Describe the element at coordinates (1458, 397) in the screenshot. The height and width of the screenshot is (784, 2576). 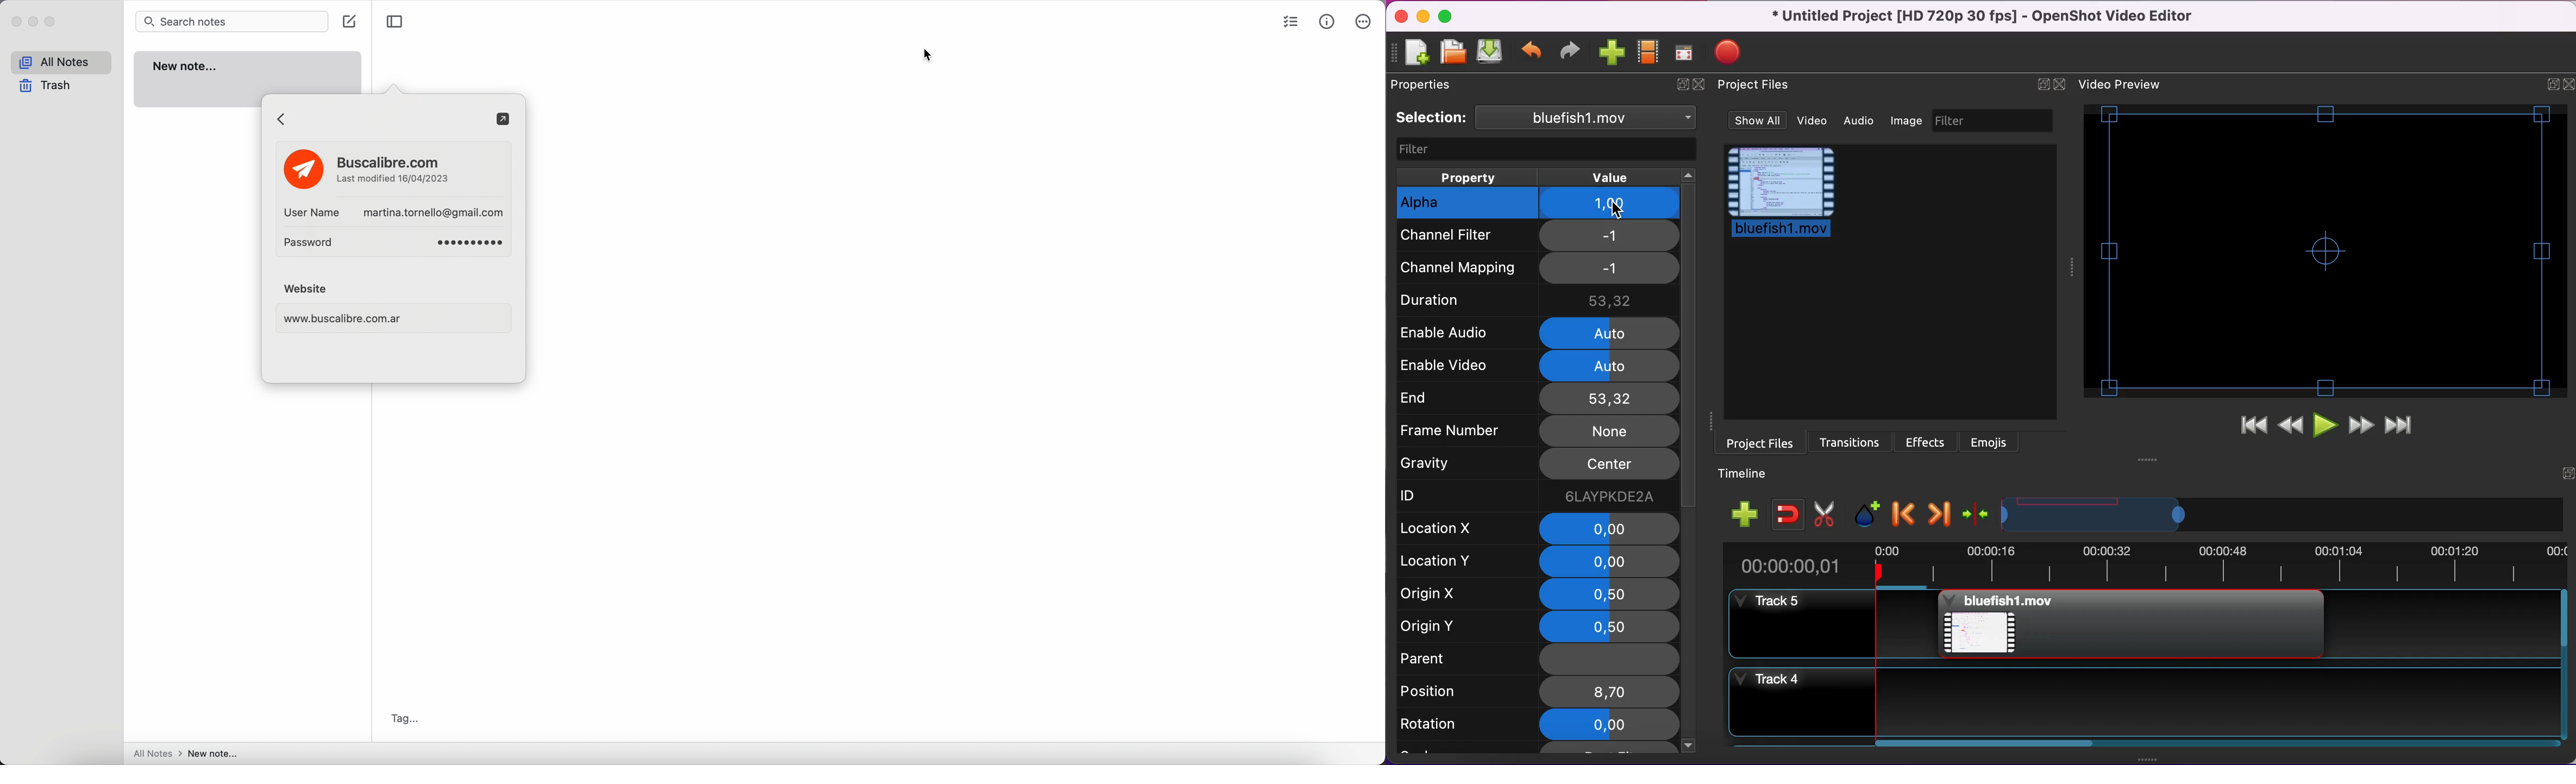
I see `end` at that location.